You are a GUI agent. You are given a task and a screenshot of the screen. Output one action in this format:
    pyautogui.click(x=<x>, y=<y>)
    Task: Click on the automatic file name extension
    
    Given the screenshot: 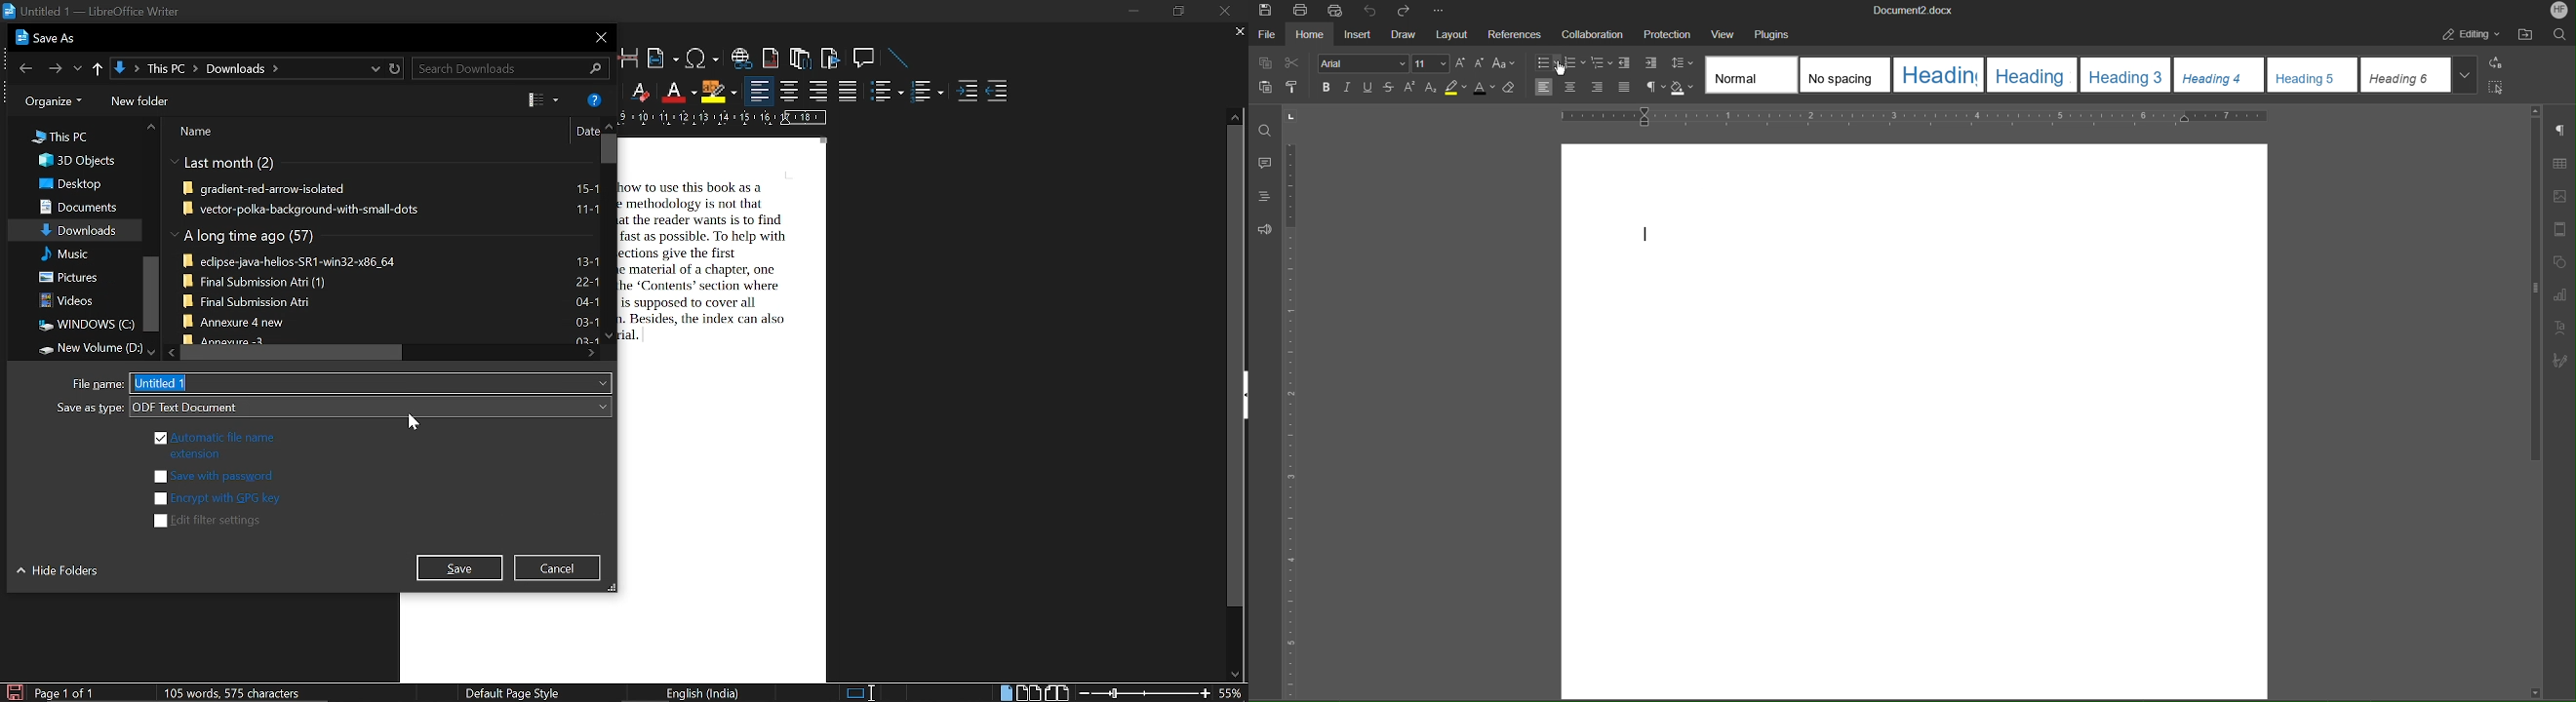 What is the action you would take?
    pyautogui.click(x=213, y=444)
    